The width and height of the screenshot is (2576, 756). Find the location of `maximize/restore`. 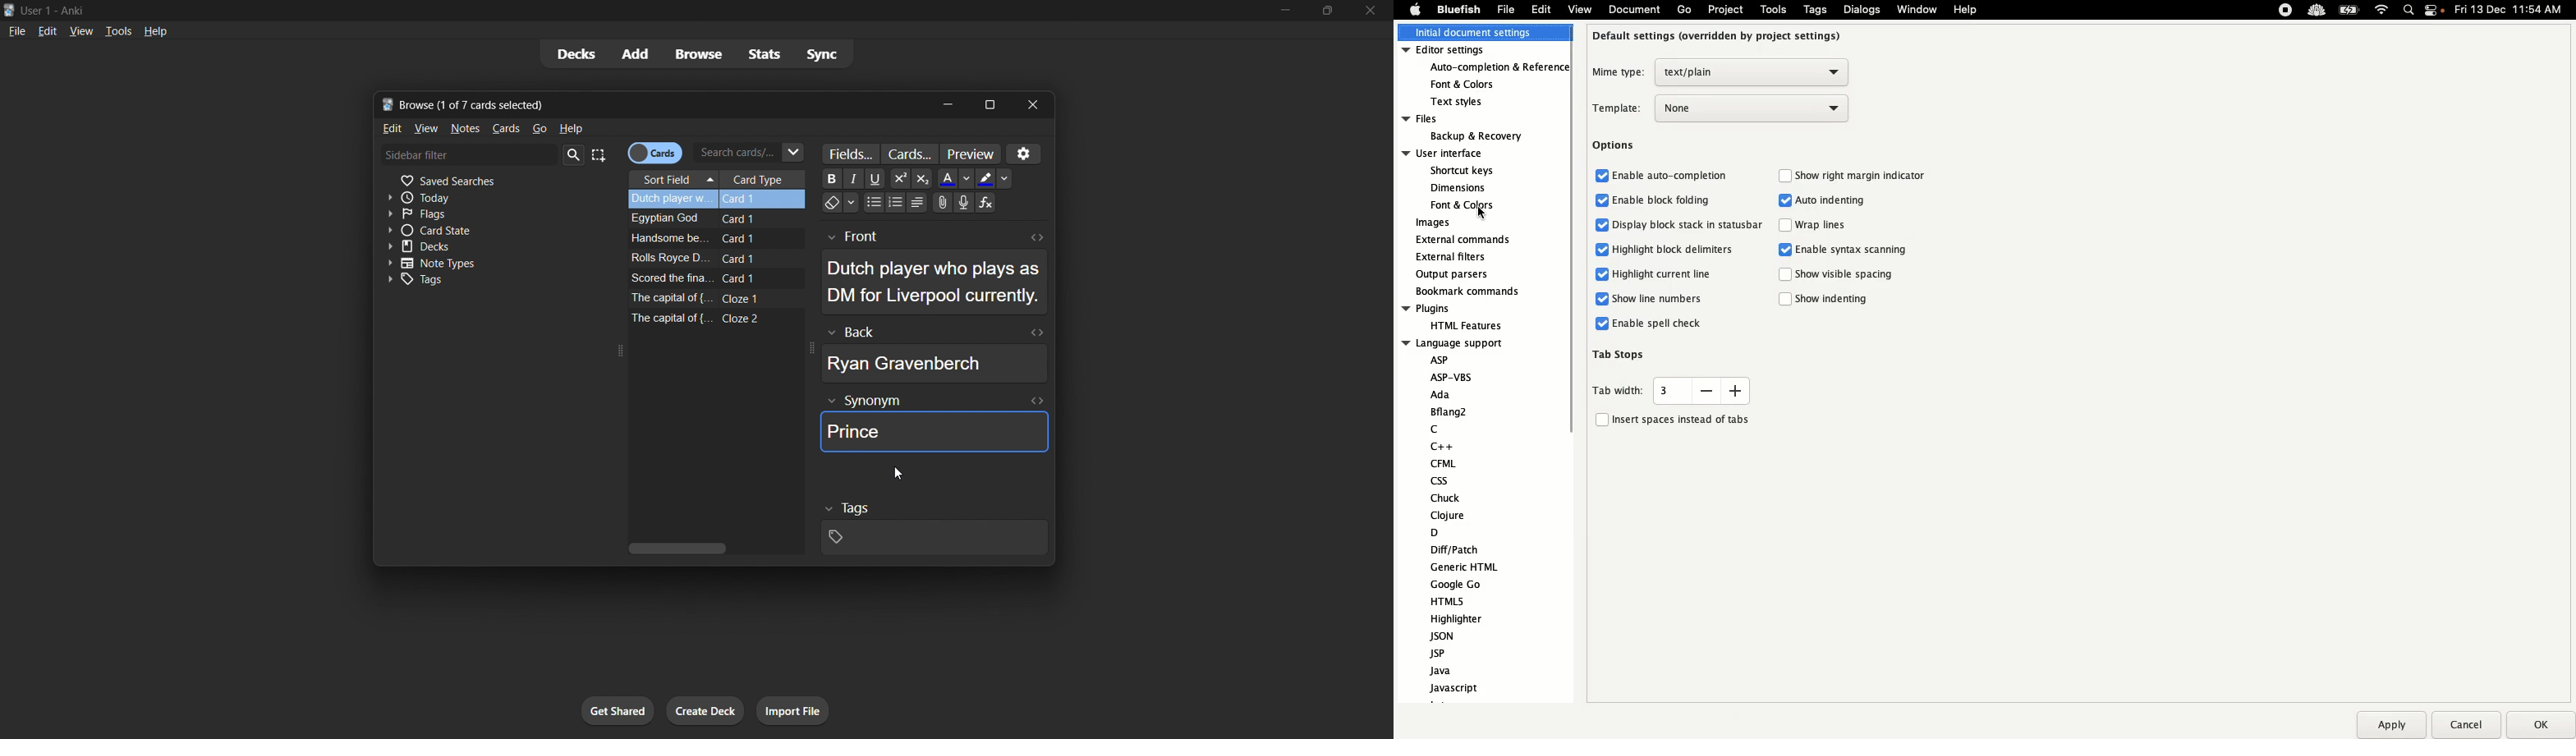

maximize/restore is located at coordinates (1326, 12).